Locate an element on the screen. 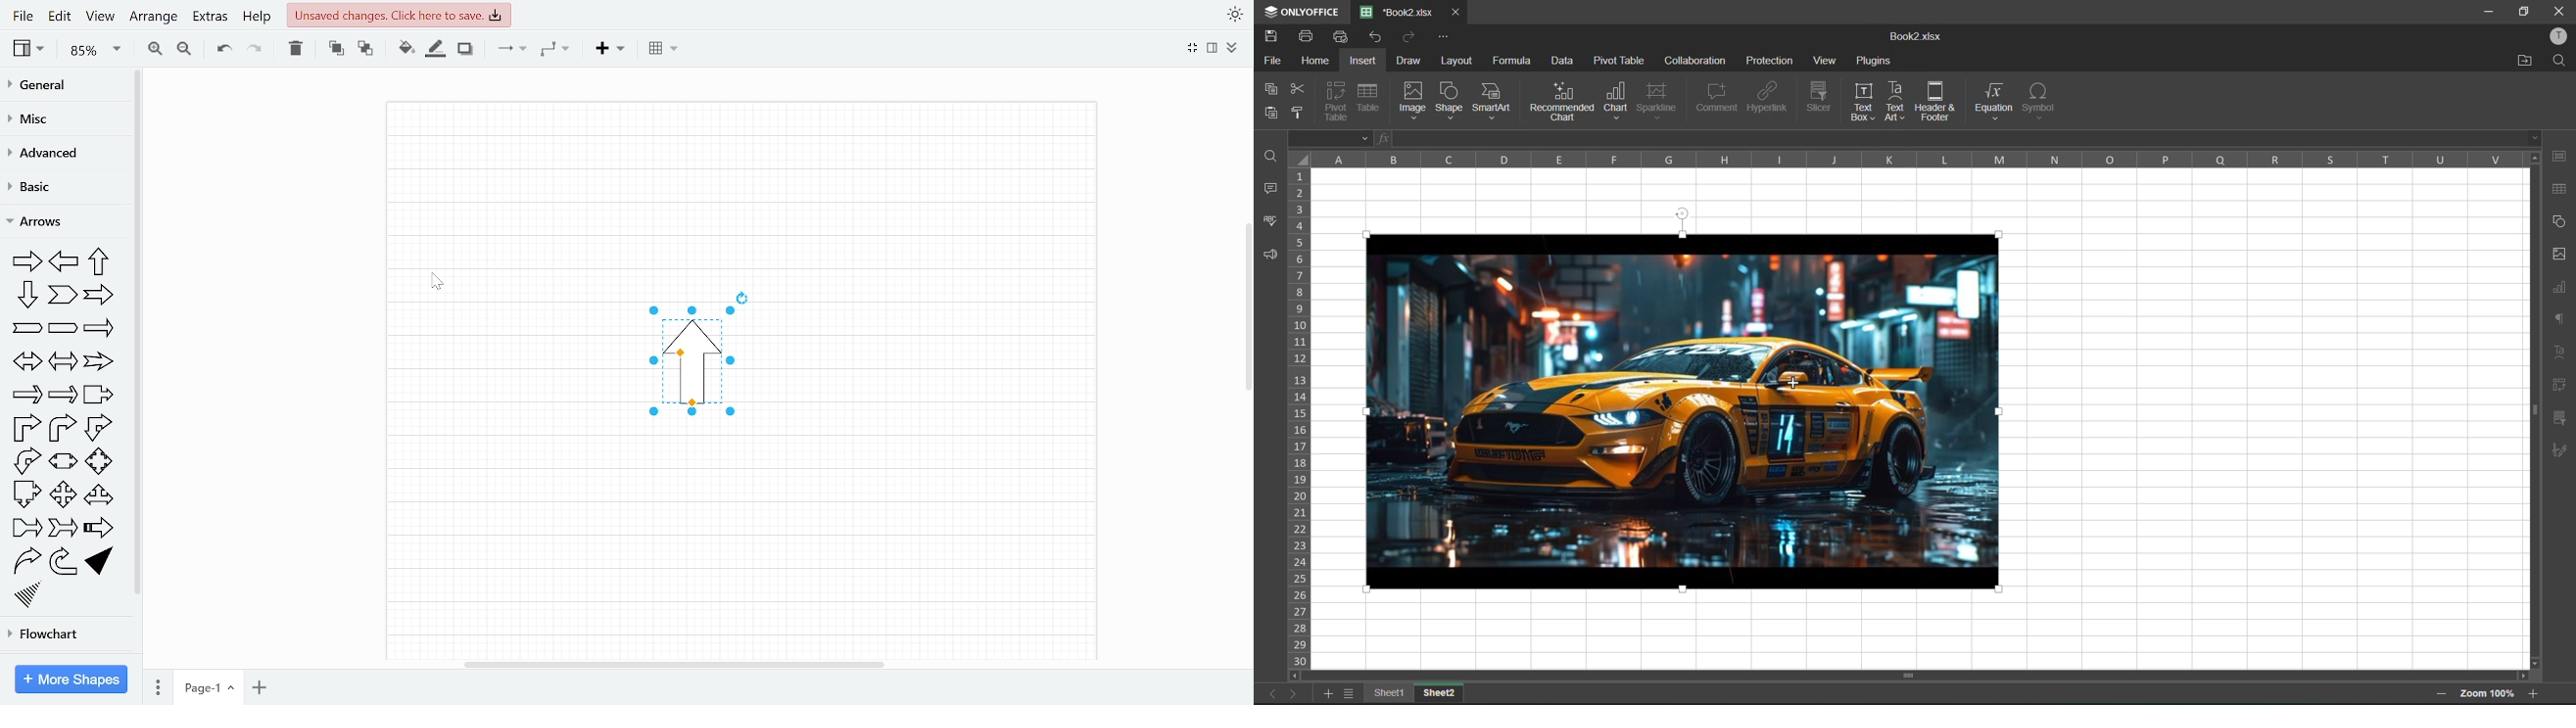 The width and height of the screenshot is (2576, 728). draw is located at coordinates (1412, 60).